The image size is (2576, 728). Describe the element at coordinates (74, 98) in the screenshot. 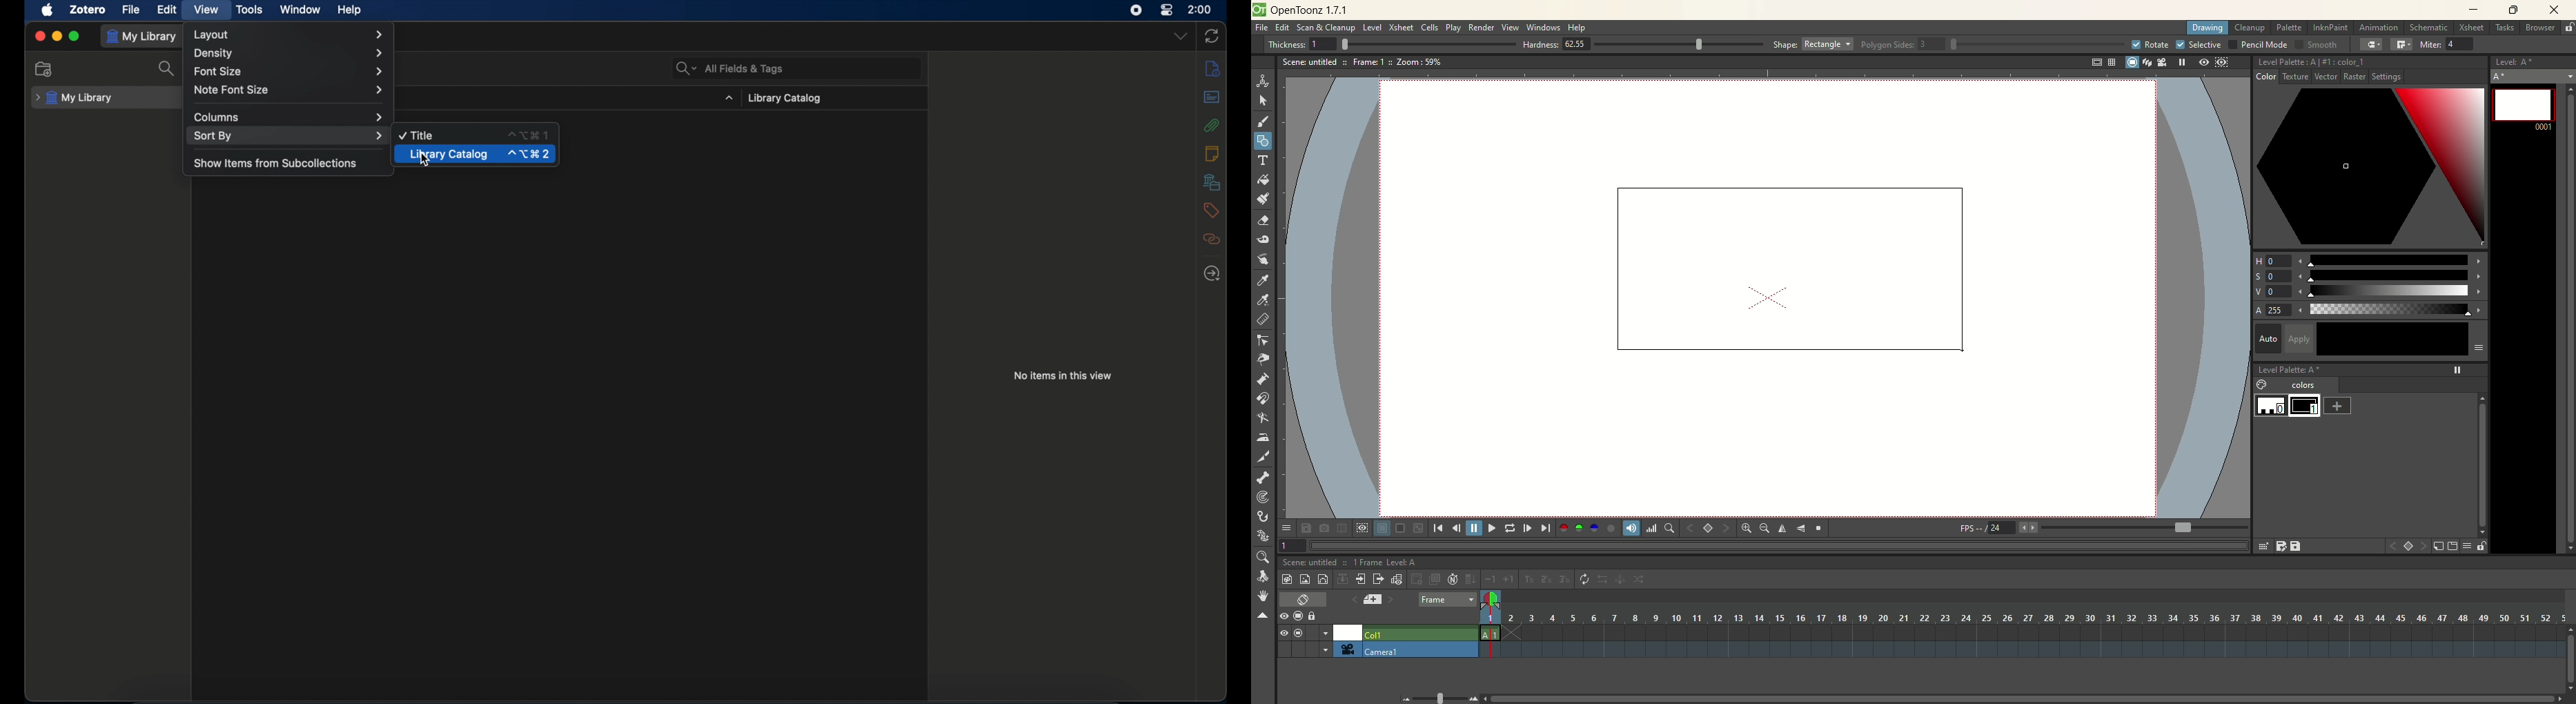

I see `my library` at that location.